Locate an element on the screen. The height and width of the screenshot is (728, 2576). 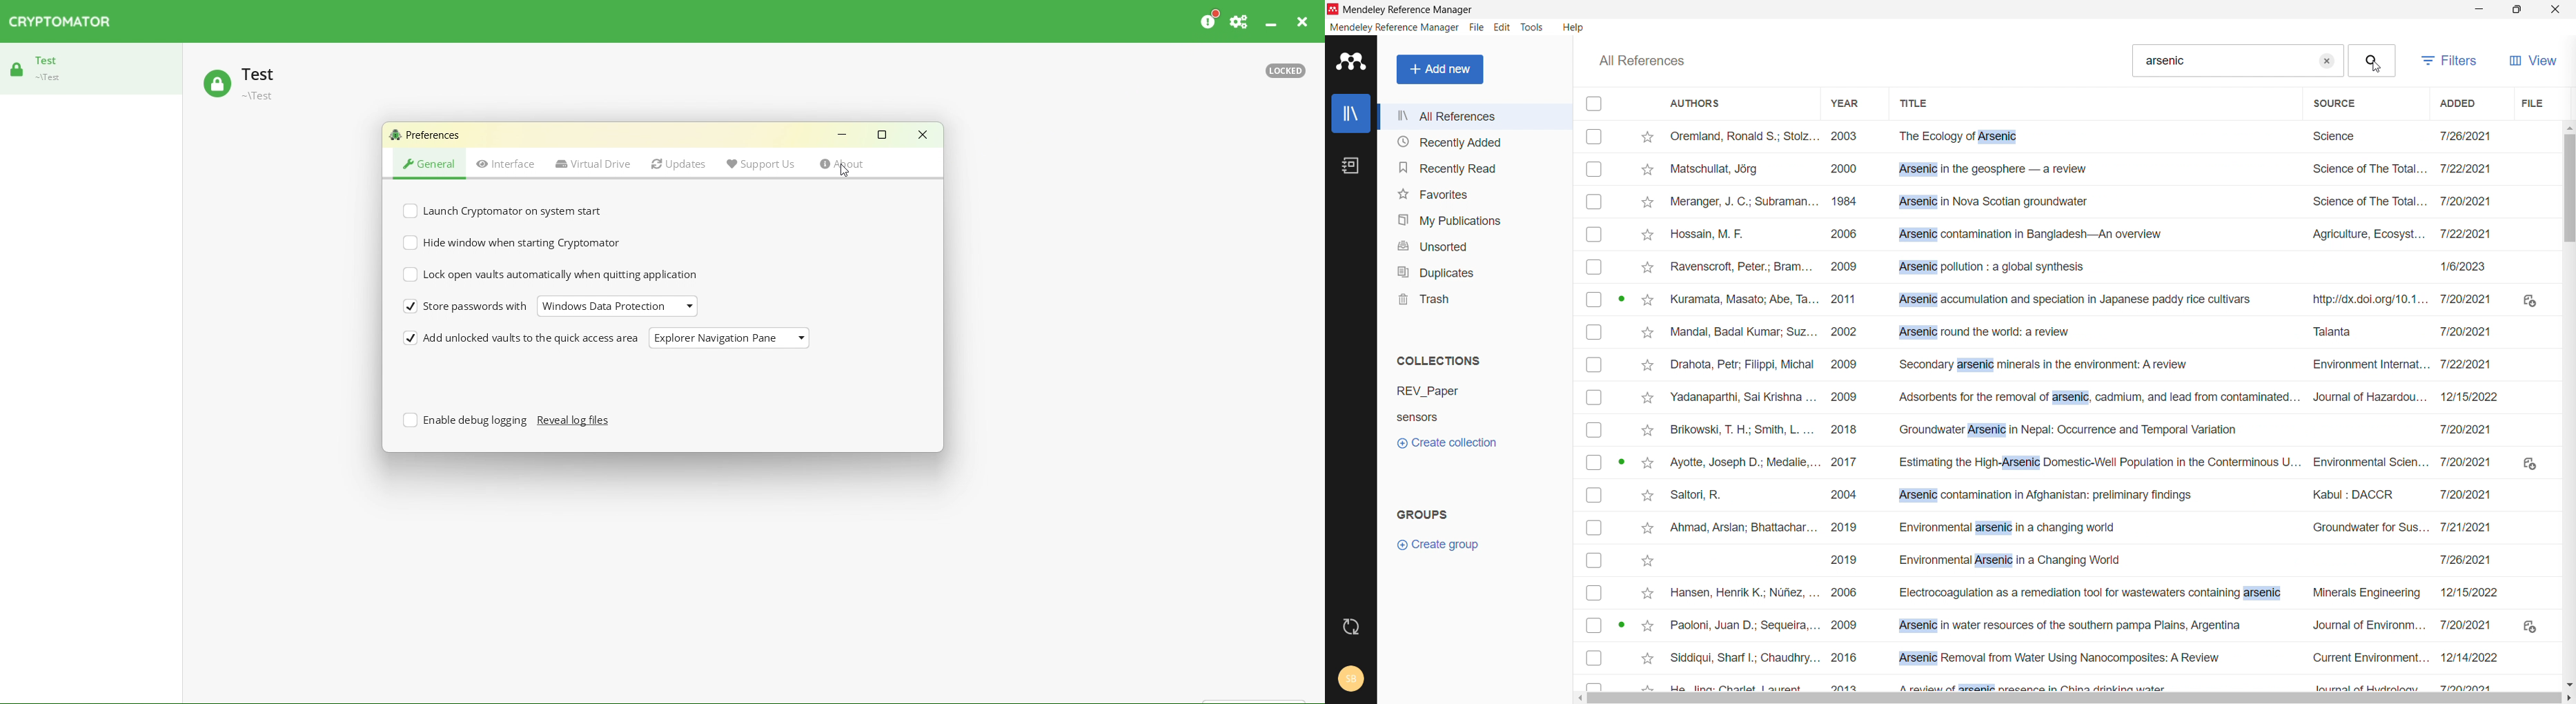
duplicates is located at coordinates (1475, 272).